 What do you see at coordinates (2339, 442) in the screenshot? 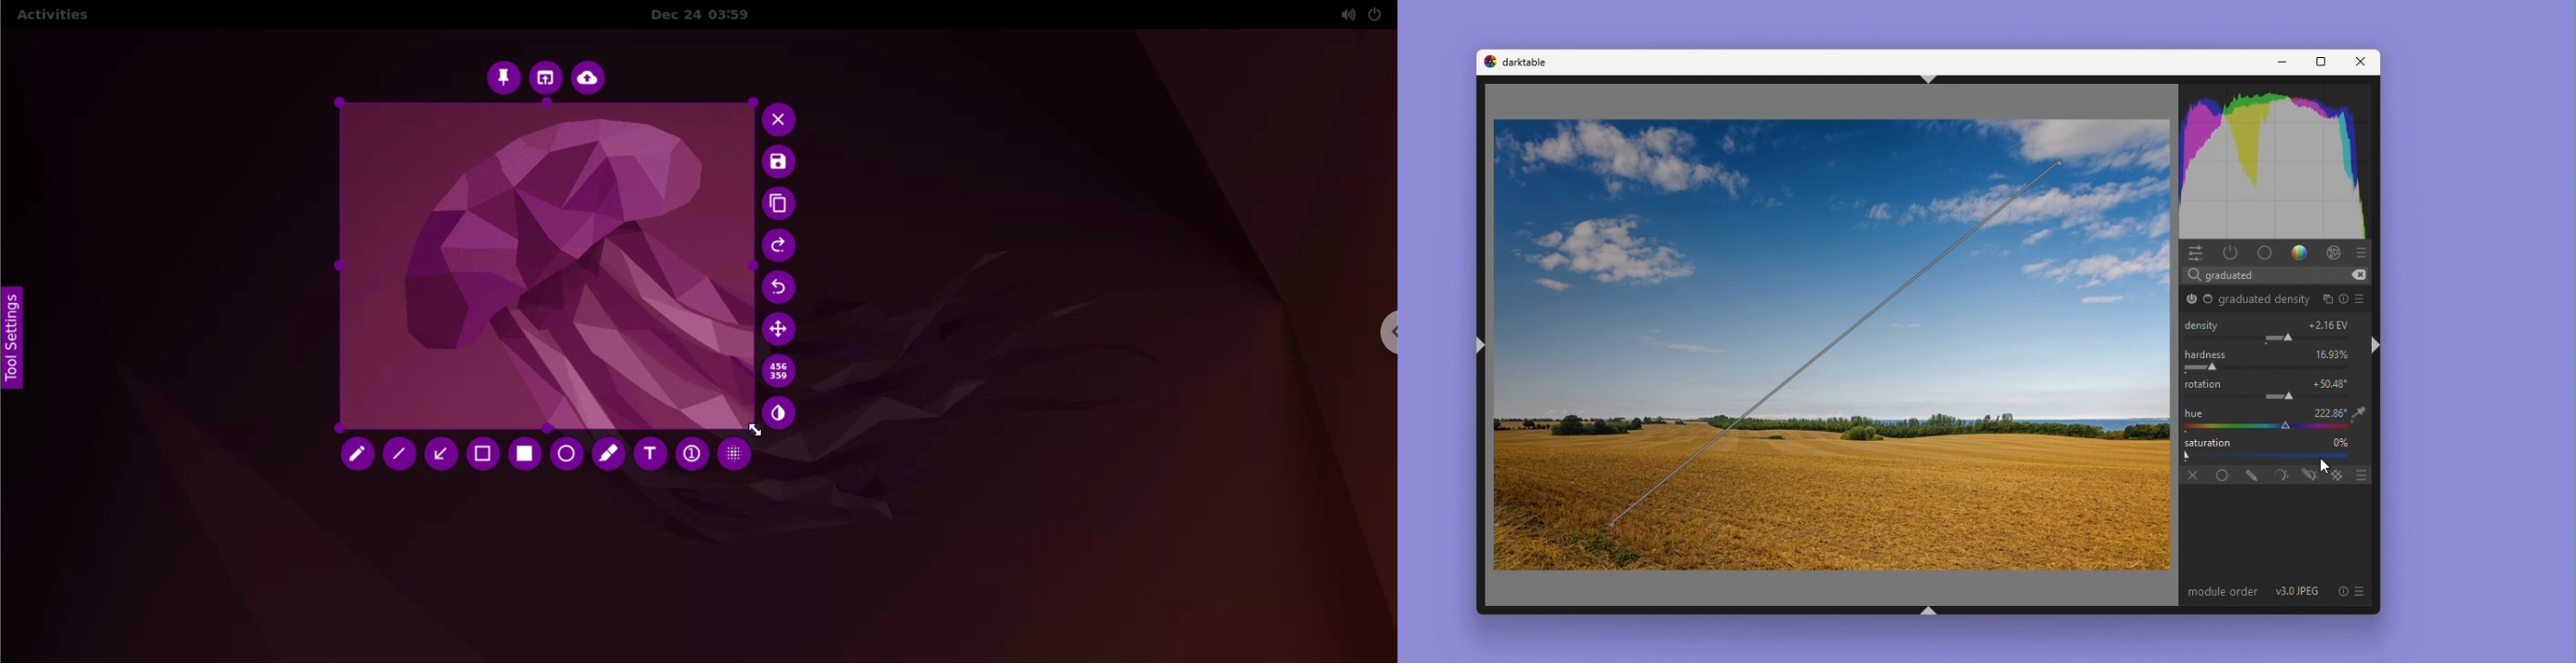
I see `0%` at bounding box center [2339, 442].